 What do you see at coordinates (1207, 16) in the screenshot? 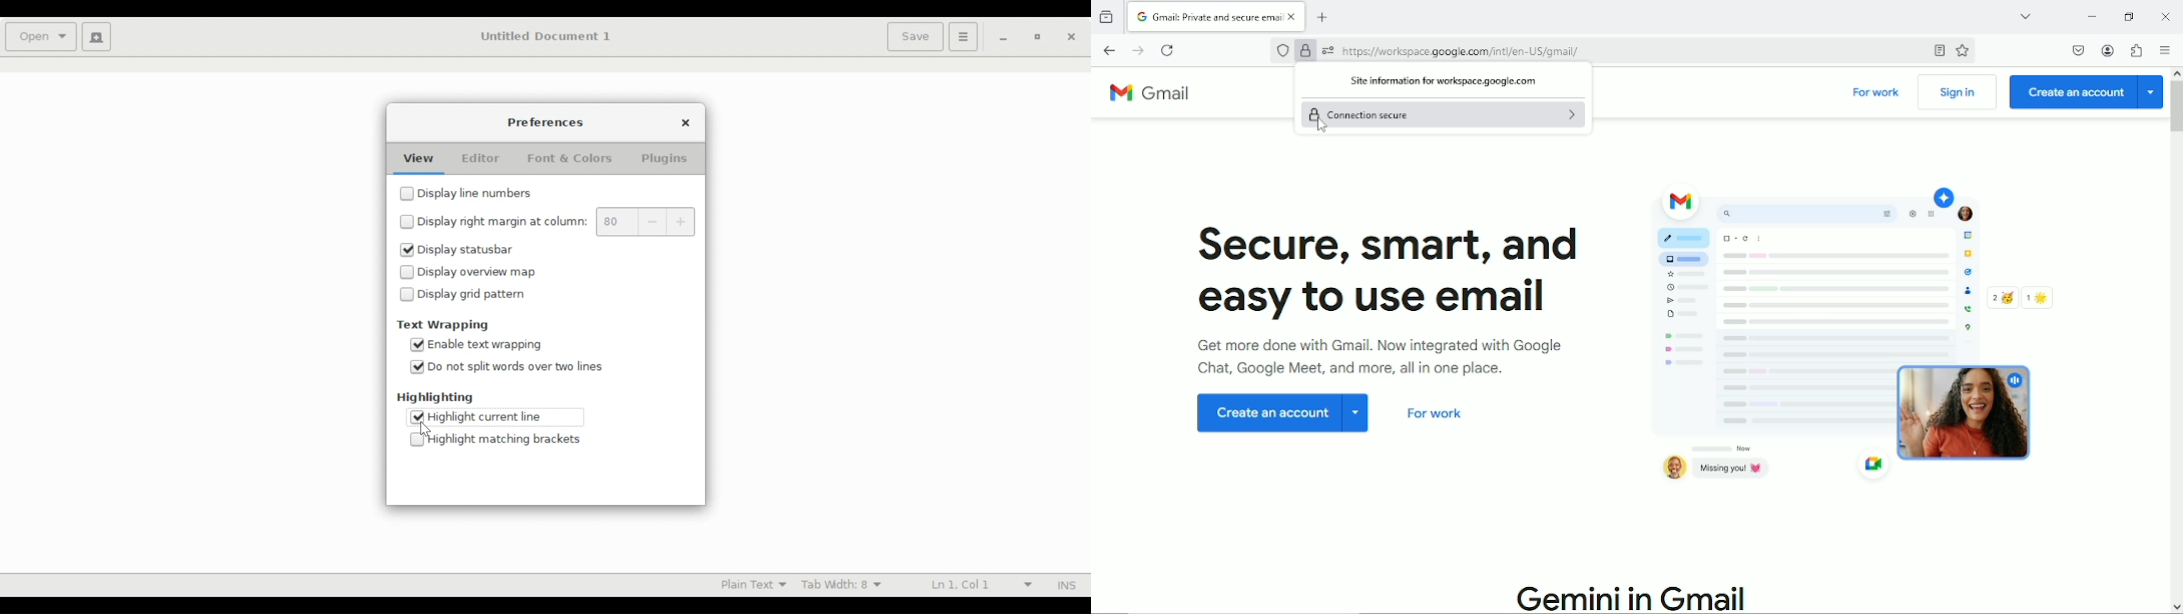
I see `Gmail: Private and secure email` at bounding box center [1207, 16].